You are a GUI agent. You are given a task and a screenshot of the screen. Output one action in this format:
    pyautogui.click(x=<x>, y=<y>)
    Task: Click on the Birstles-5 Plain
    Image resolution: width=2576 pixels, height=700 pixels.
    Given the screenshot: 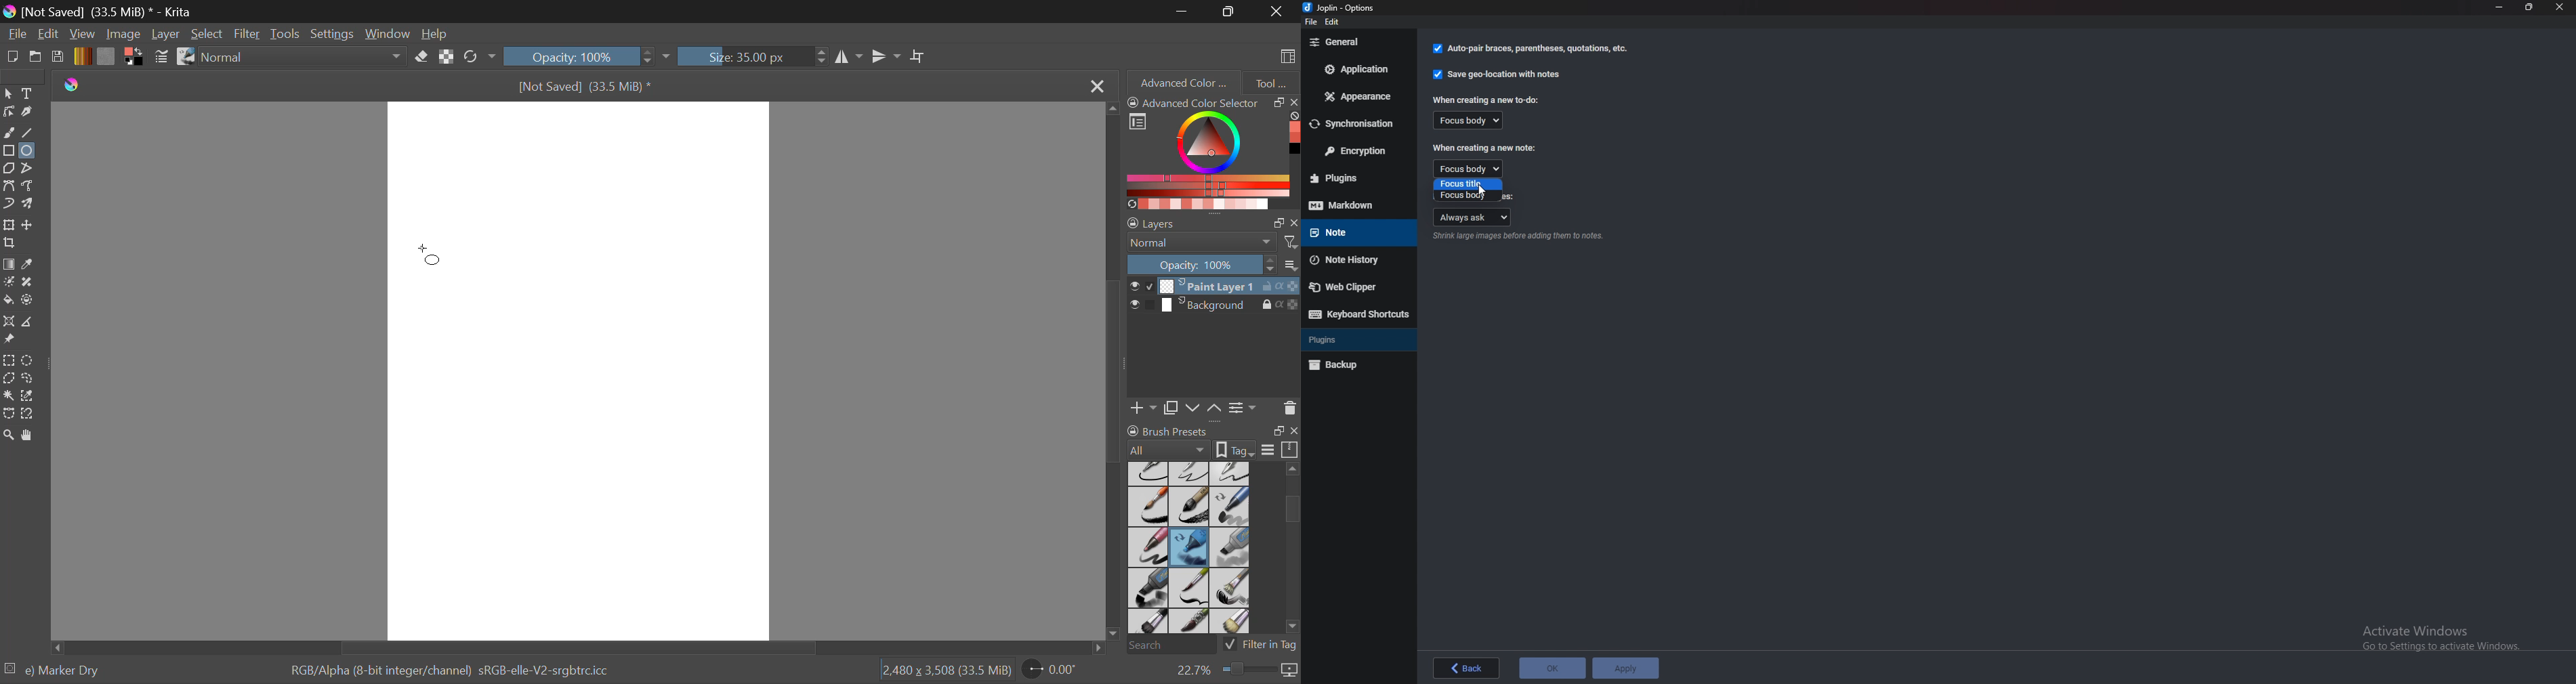 What is the action you would take?
    pyautogui.click(x=1233, y=622)
    